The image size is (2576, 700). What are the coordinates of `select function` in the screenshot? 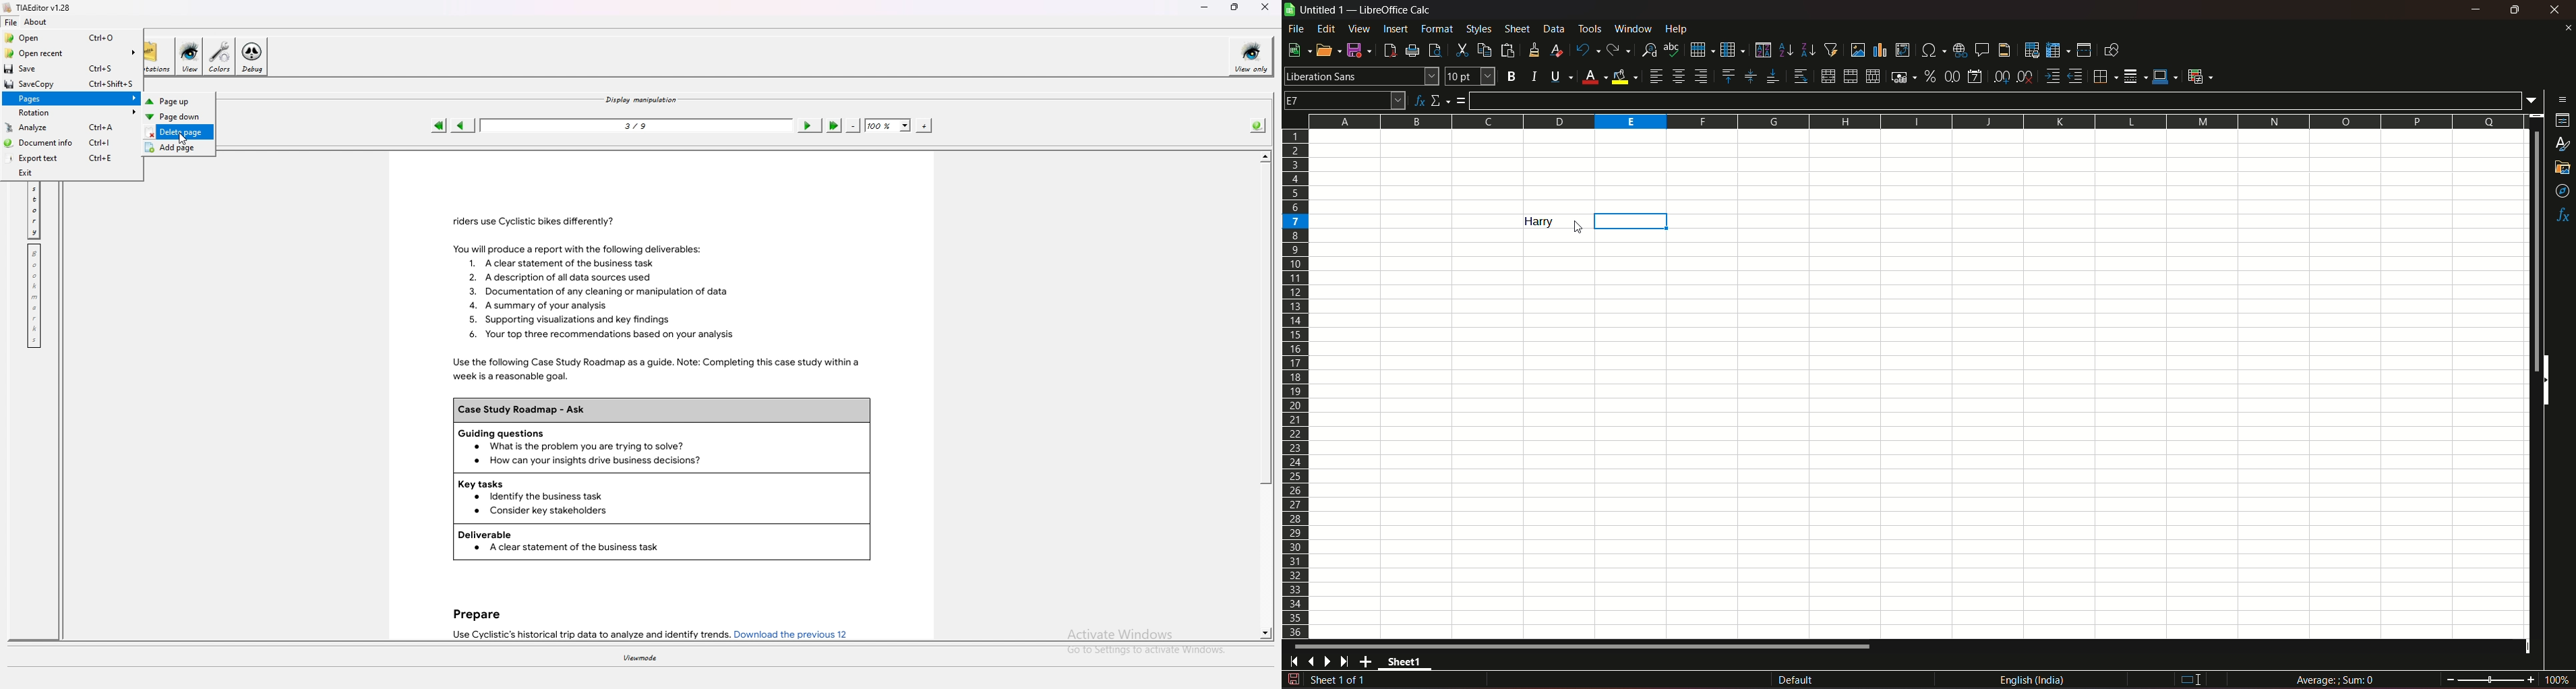 It's located at (1441, 100).